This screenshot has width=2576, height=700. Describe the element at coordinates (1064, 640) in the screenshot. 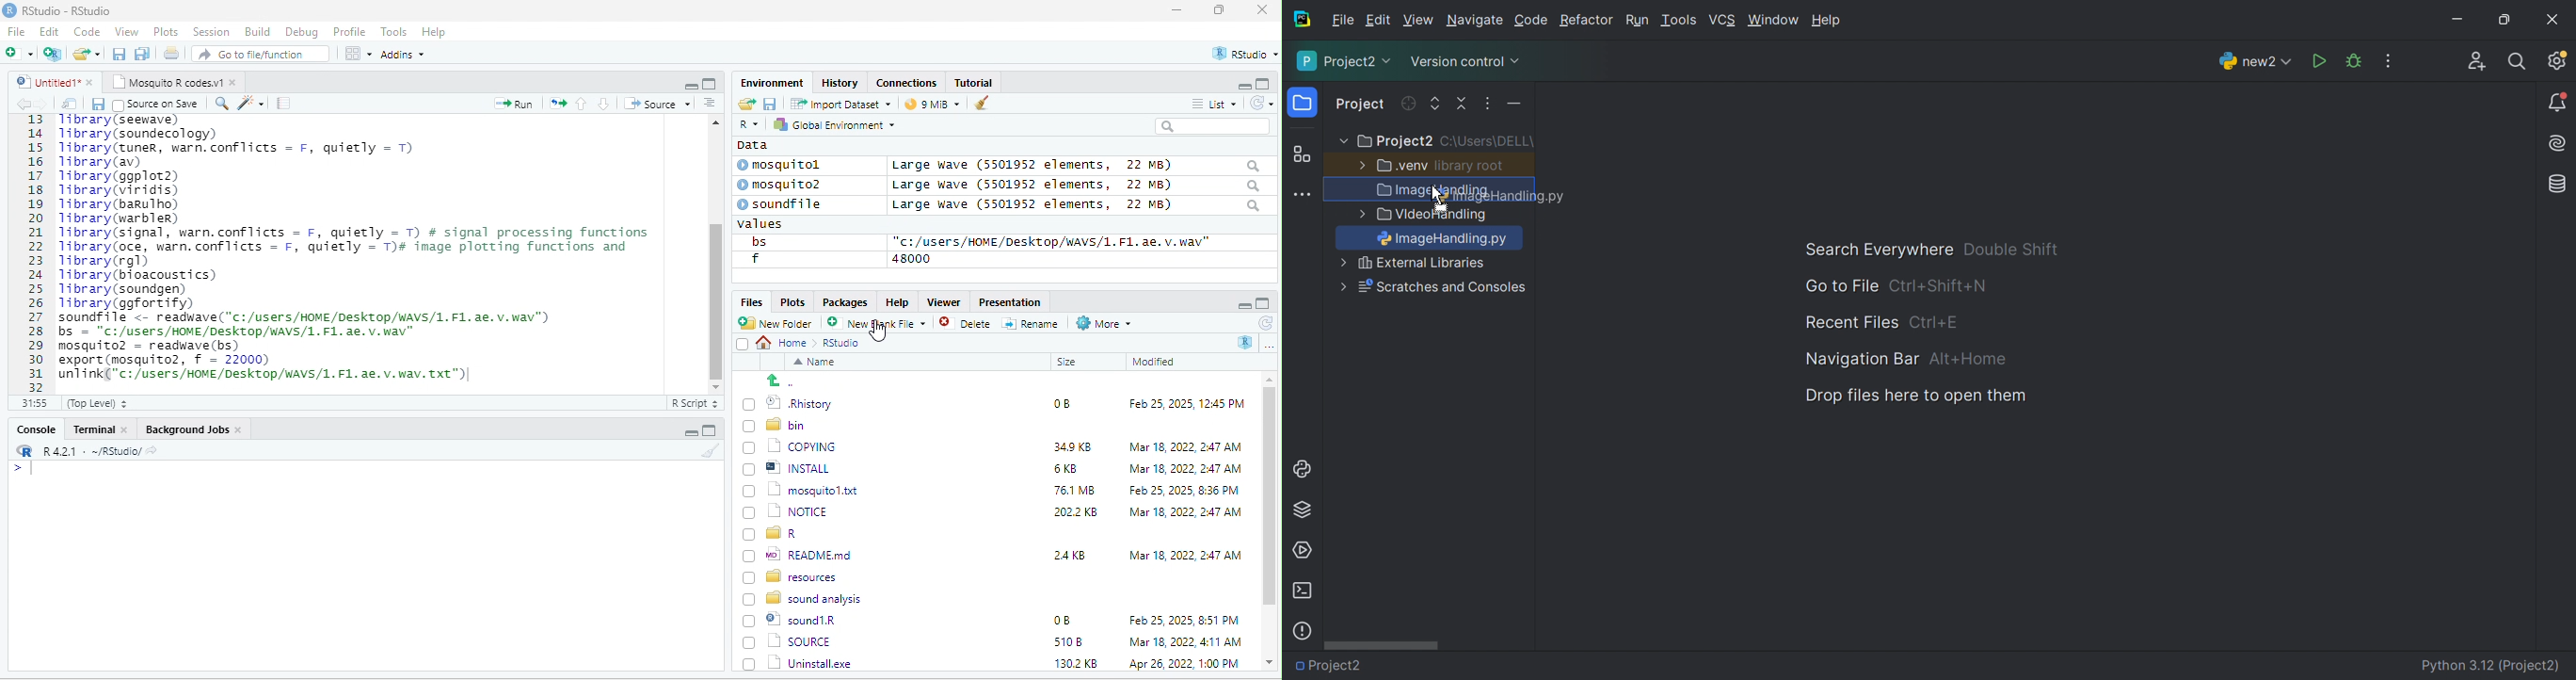

I see `5108` at that location.